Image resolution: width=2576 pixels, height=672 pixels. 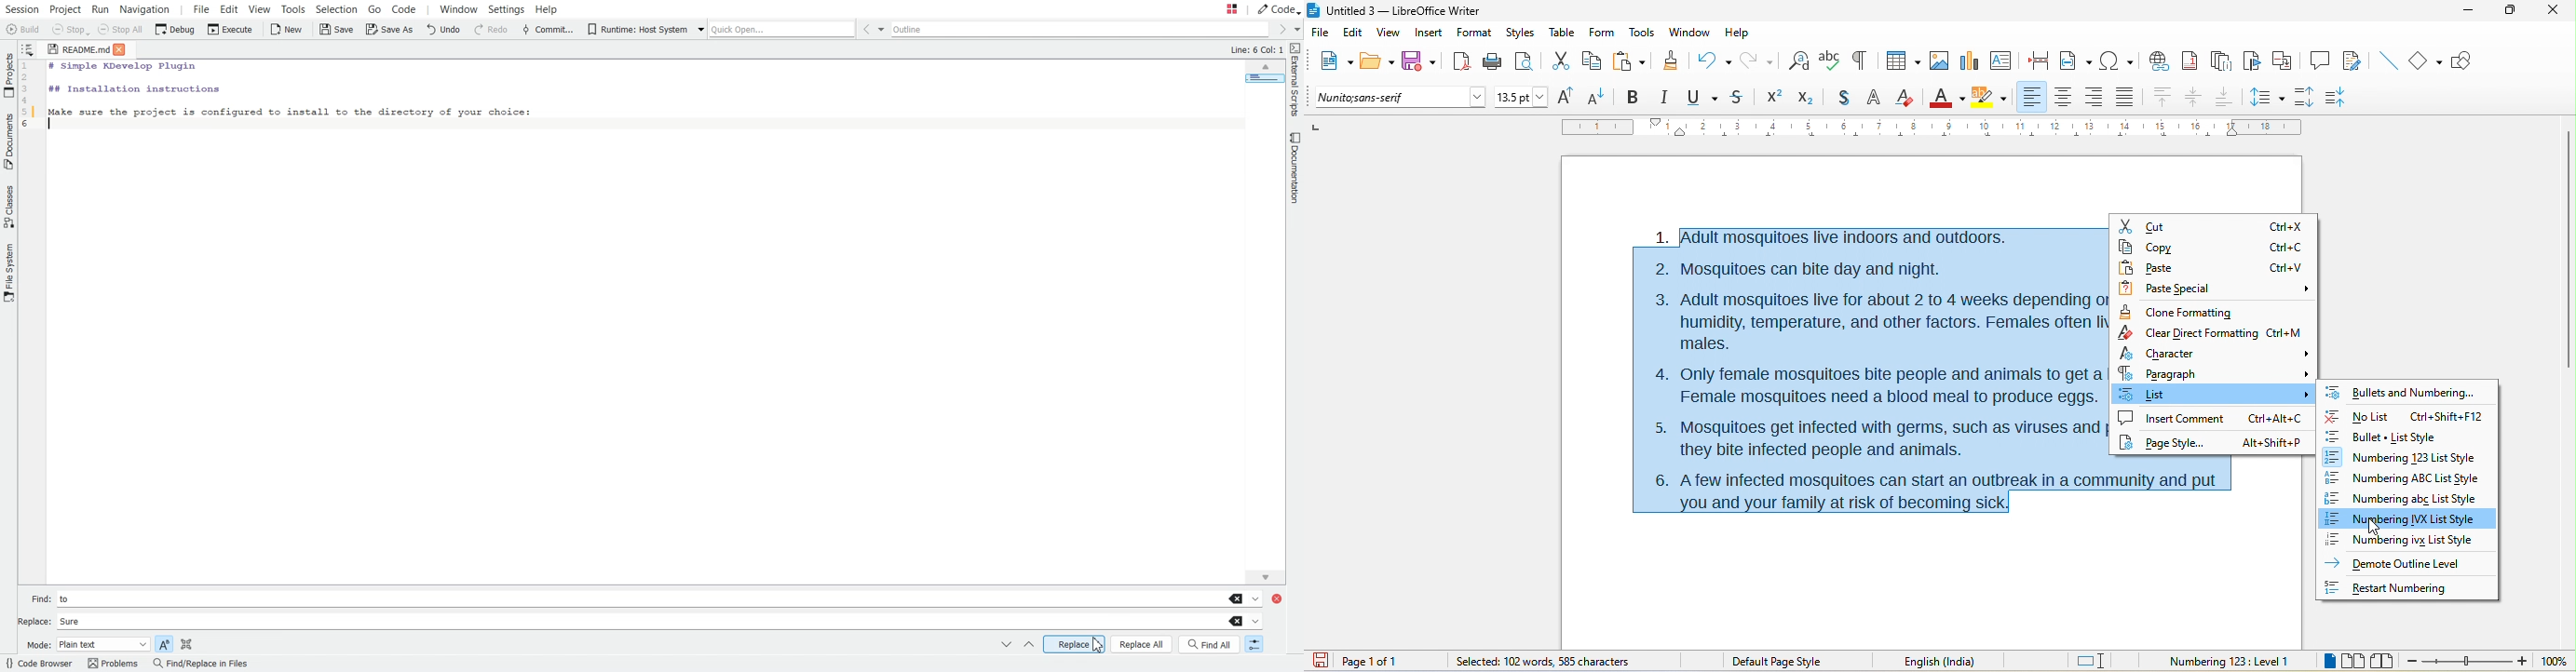 I want to click on Save as, so click(x=389, y=31).